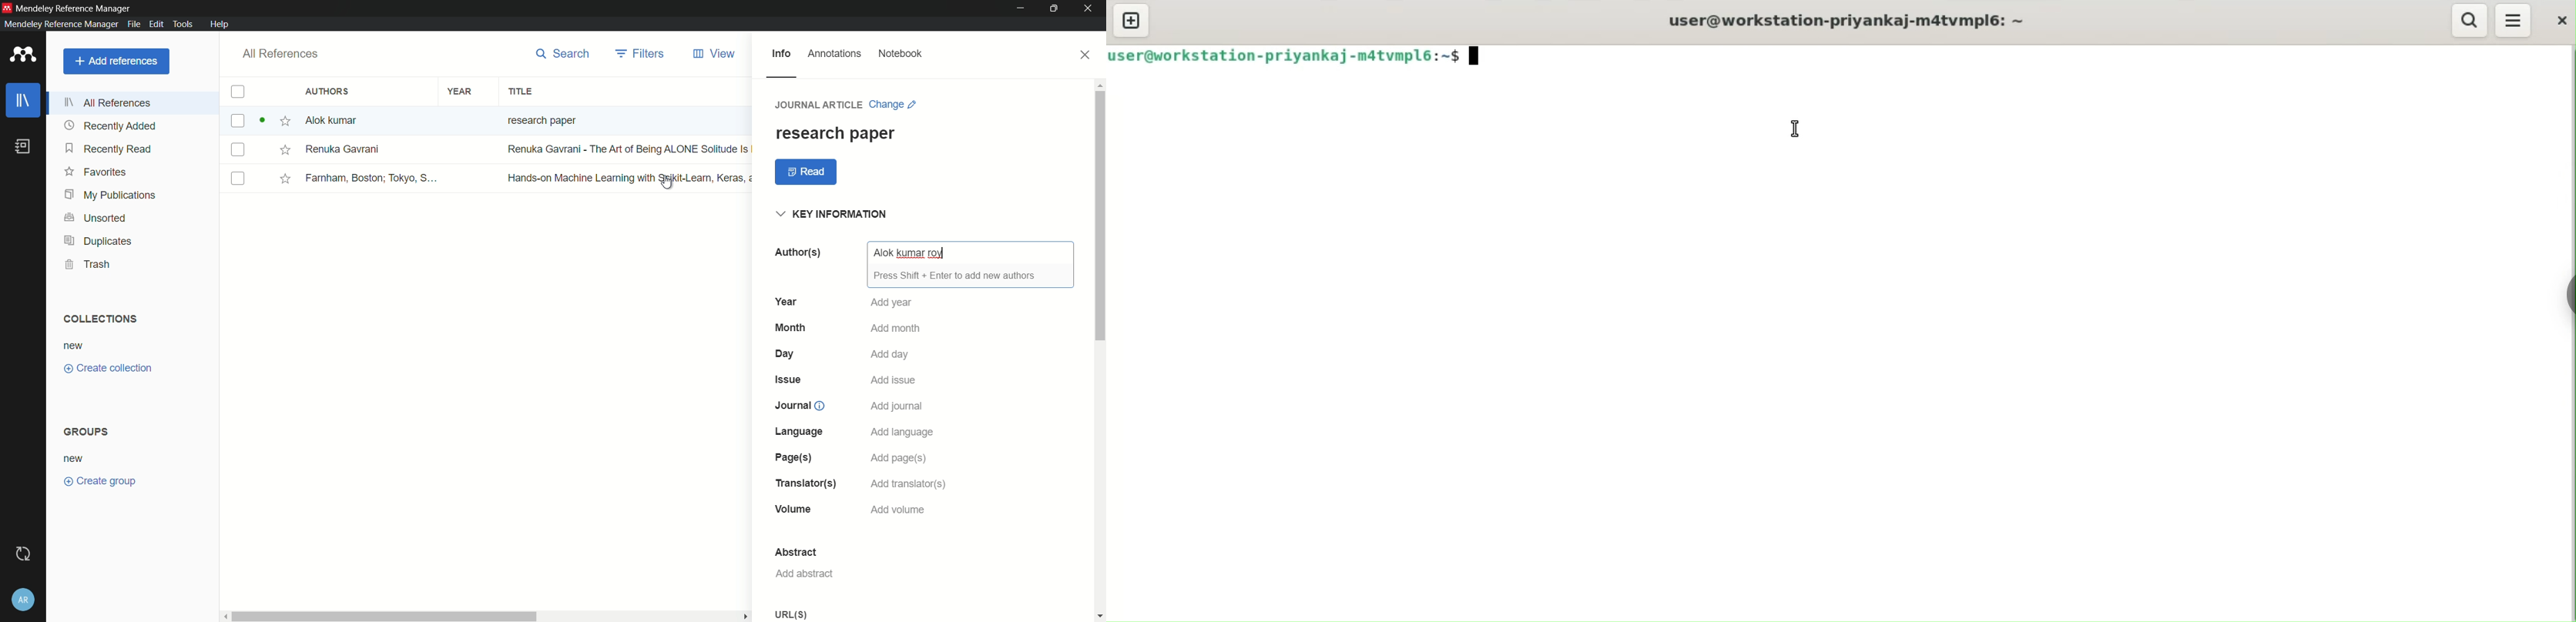 This screenshot has width=2576, height=644. Describe the element at coordinates (25, 553) in the screenshot. I see `sync` at that location.